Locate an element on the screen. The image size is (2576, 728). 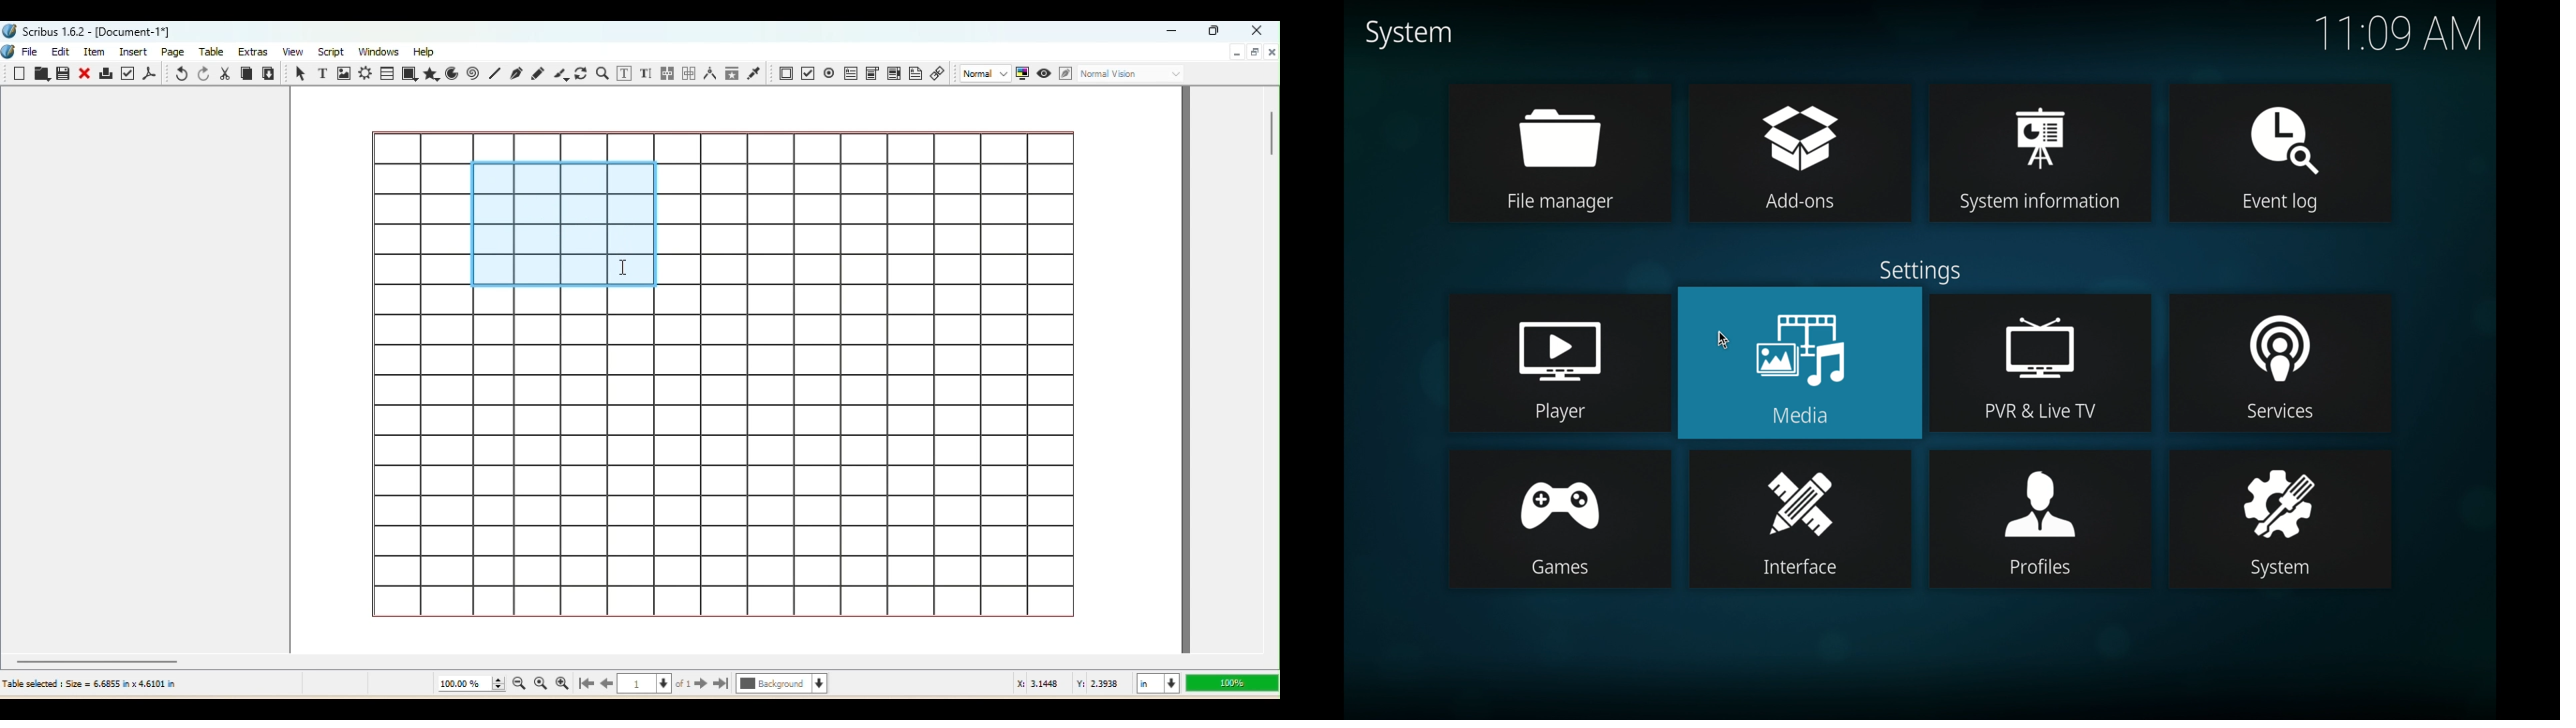
Select the current page is located at coordinates (655, 686).